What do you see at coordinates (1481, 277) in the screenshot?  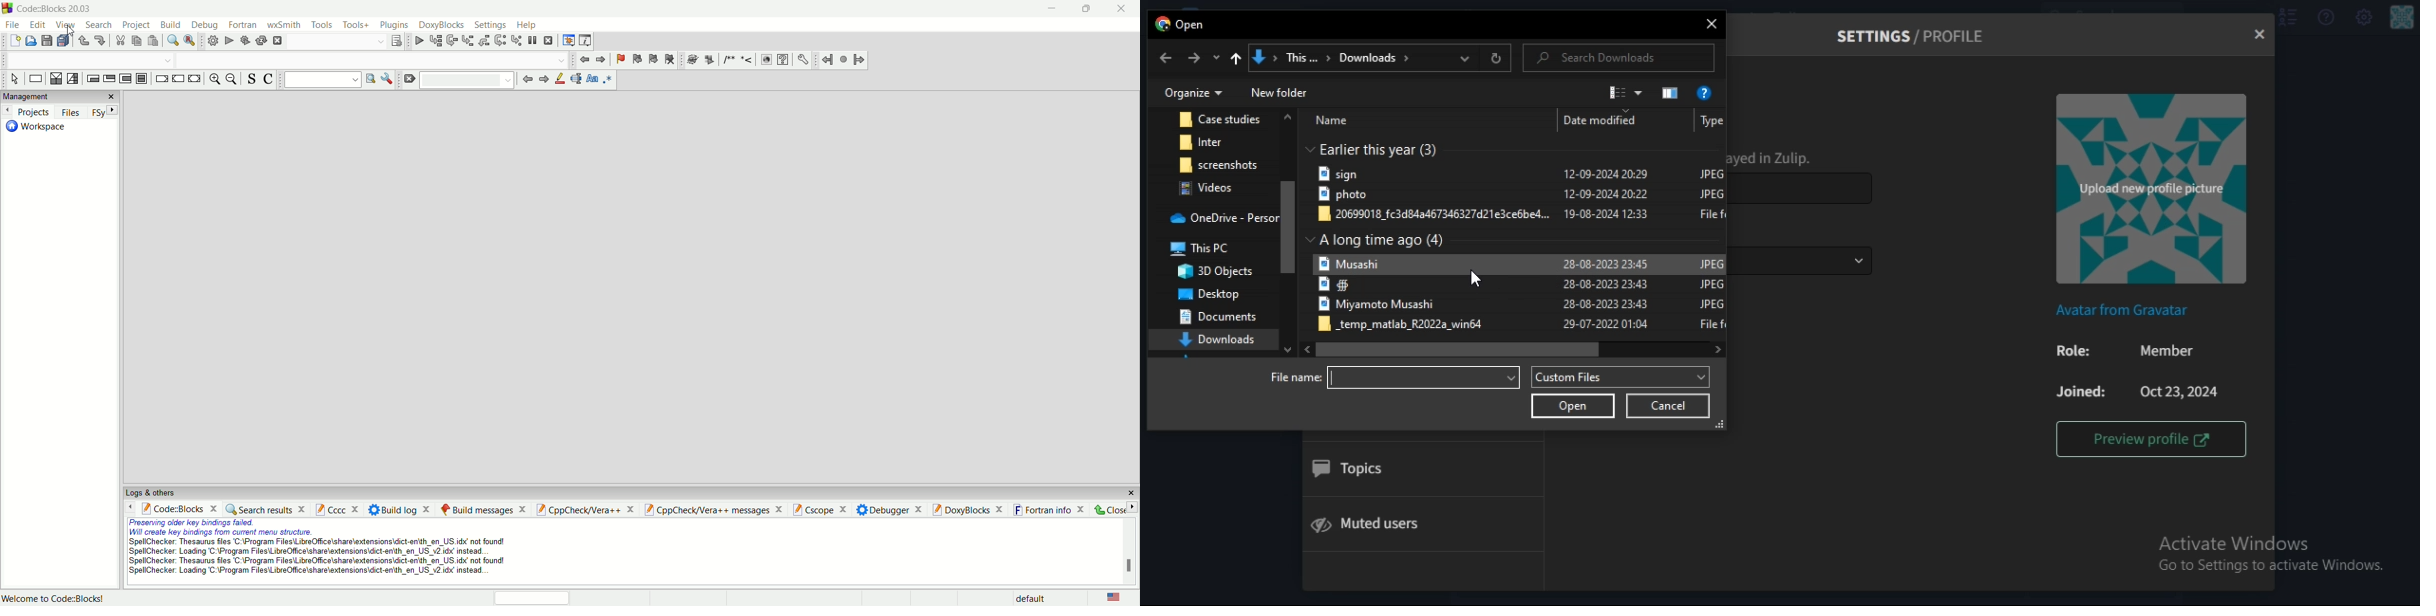 I see `cursor` at bounding box center [1481, 277].